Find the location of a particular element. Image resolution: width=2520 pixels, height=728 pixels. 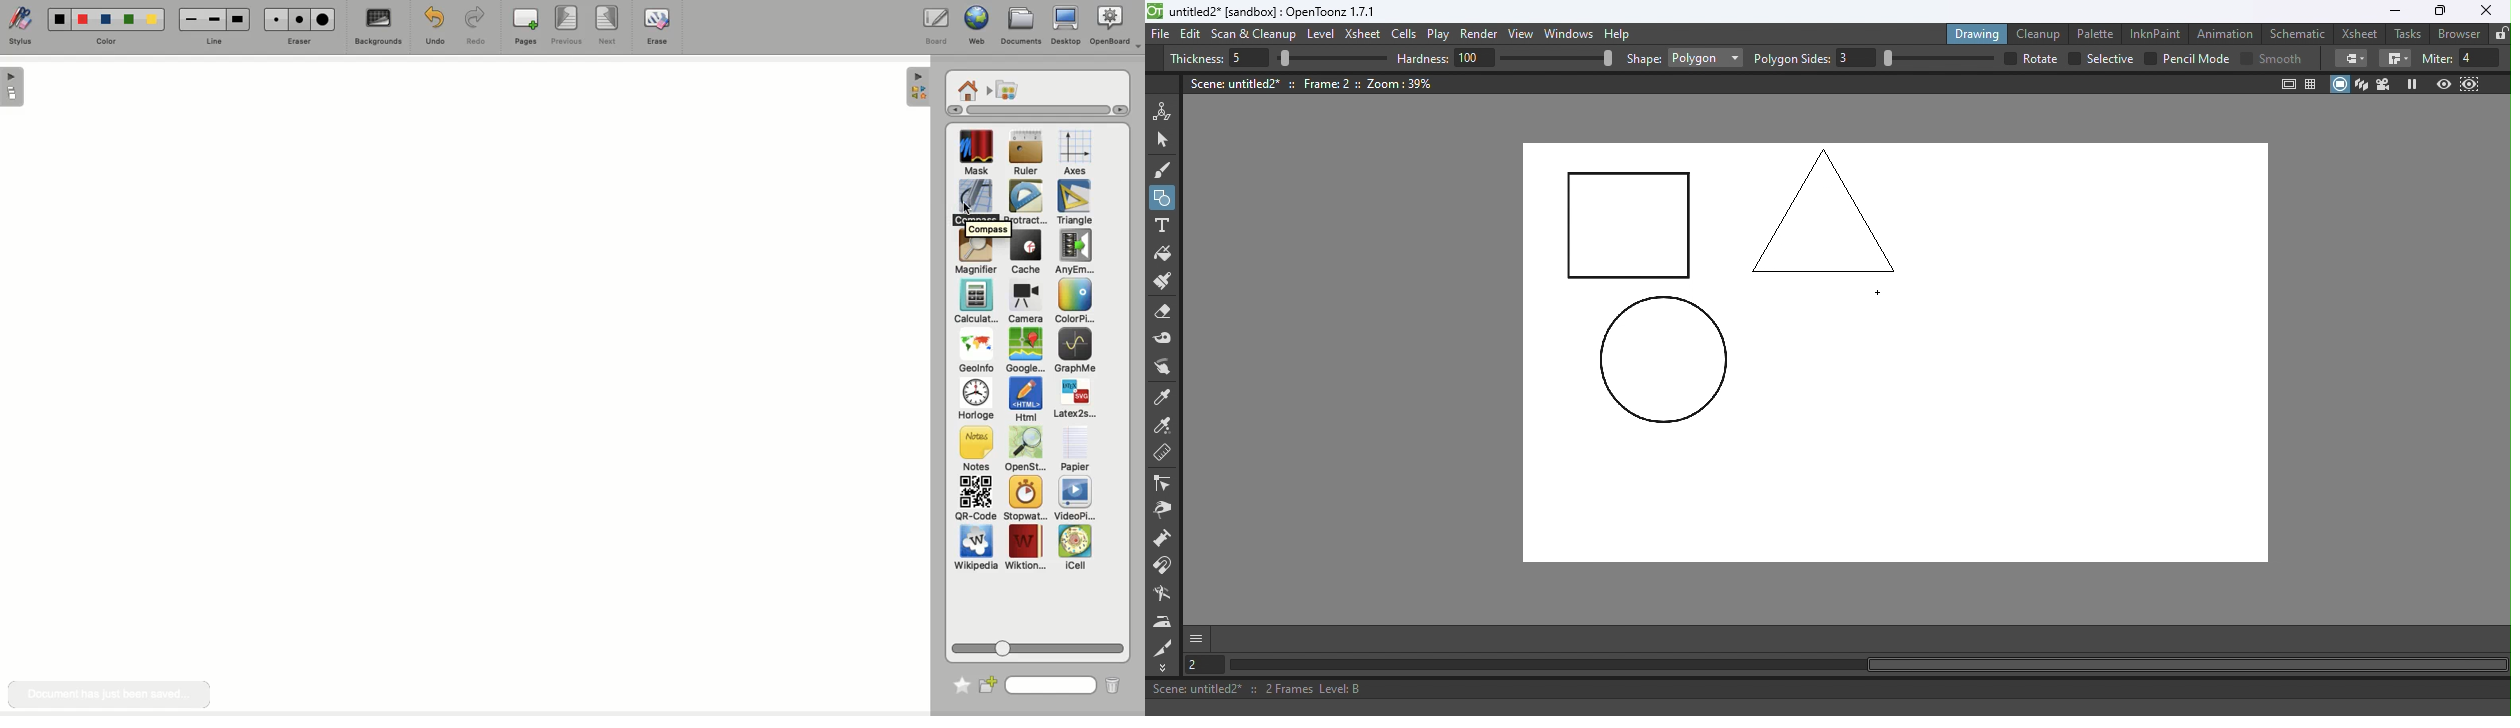

Triangle is located at coordinates (1073, 203).